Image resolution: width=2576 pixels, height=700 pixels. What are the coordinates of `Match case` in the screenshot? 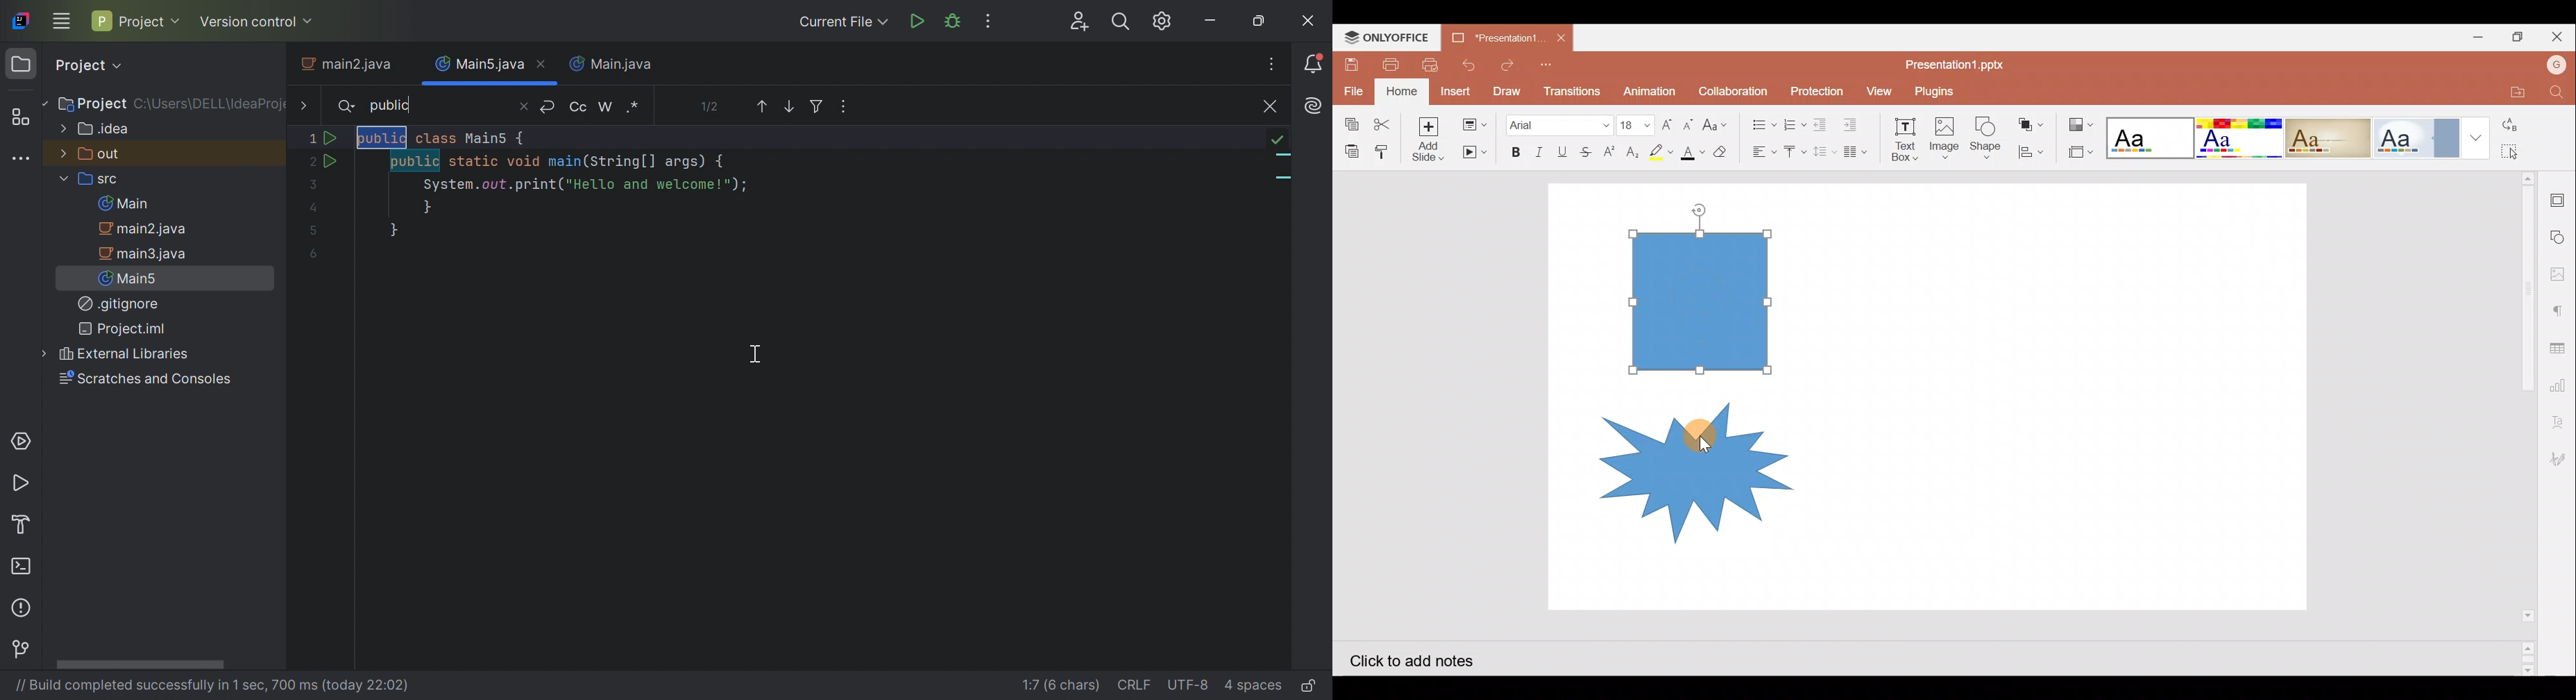 It's located at (579, 107).